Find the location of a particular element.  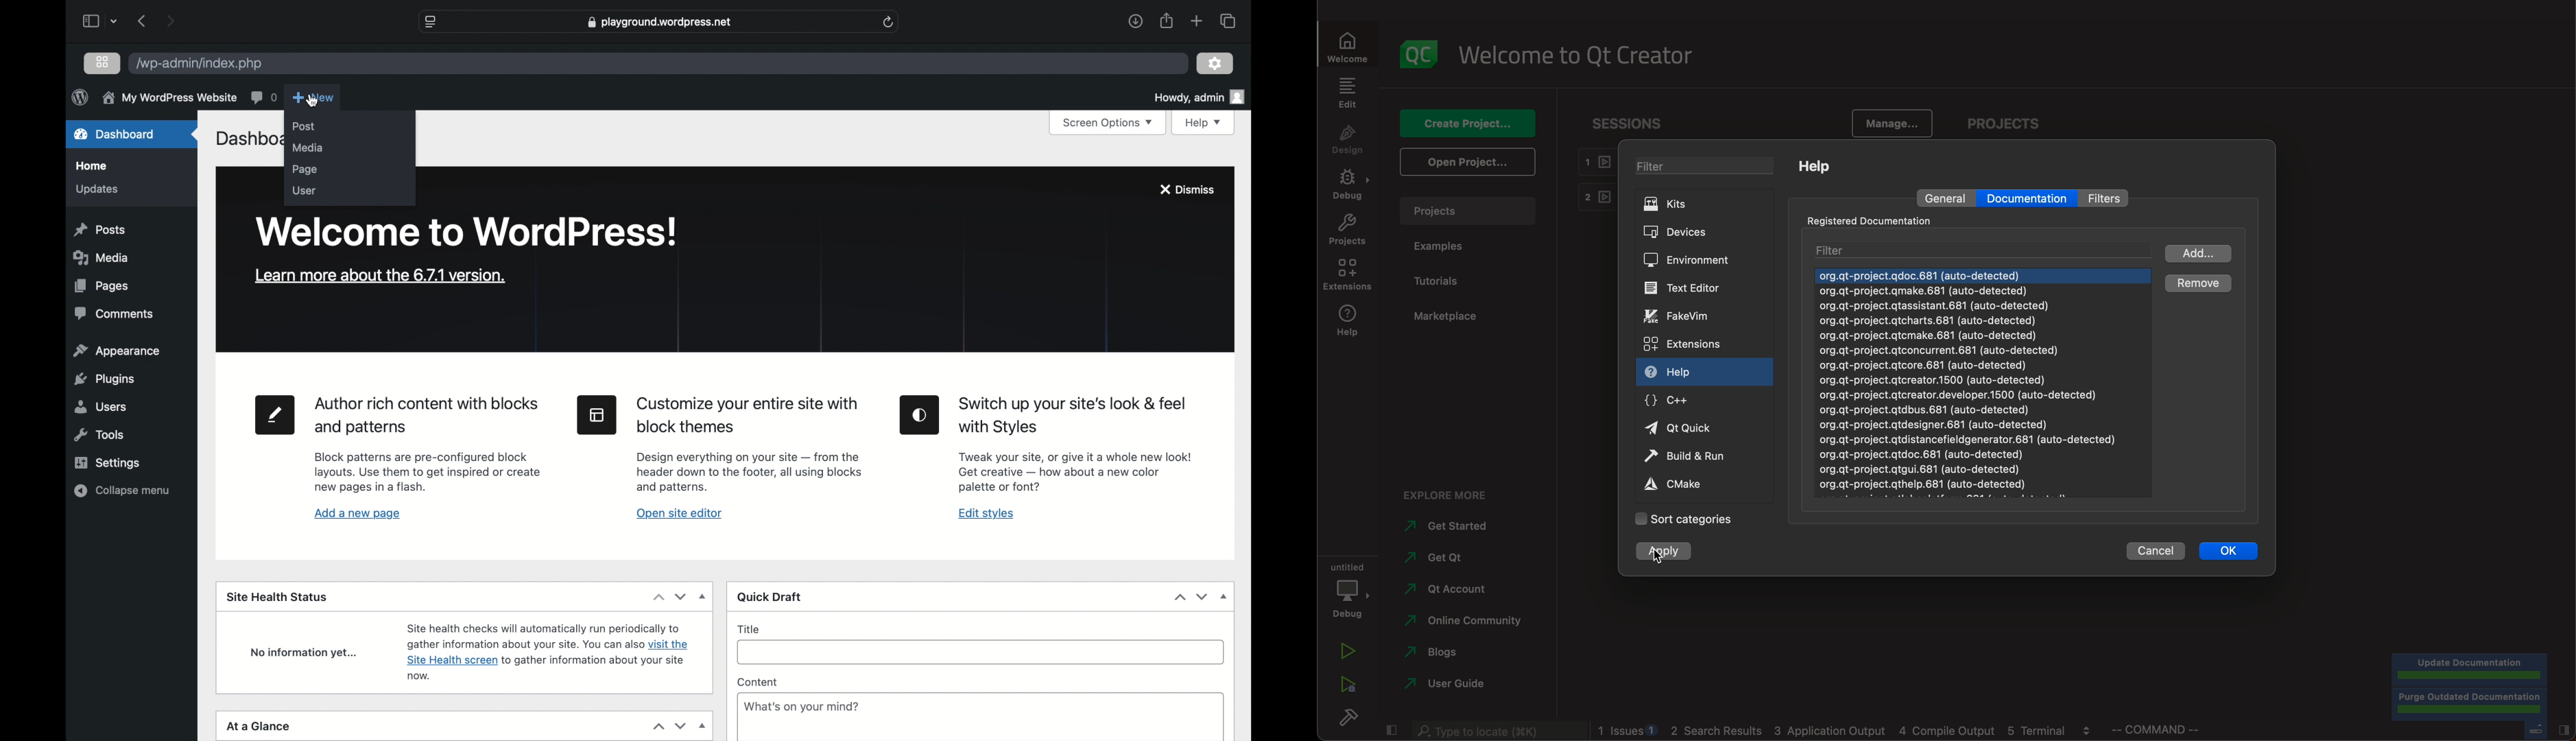

kits is located at coordinates (1709, 206).